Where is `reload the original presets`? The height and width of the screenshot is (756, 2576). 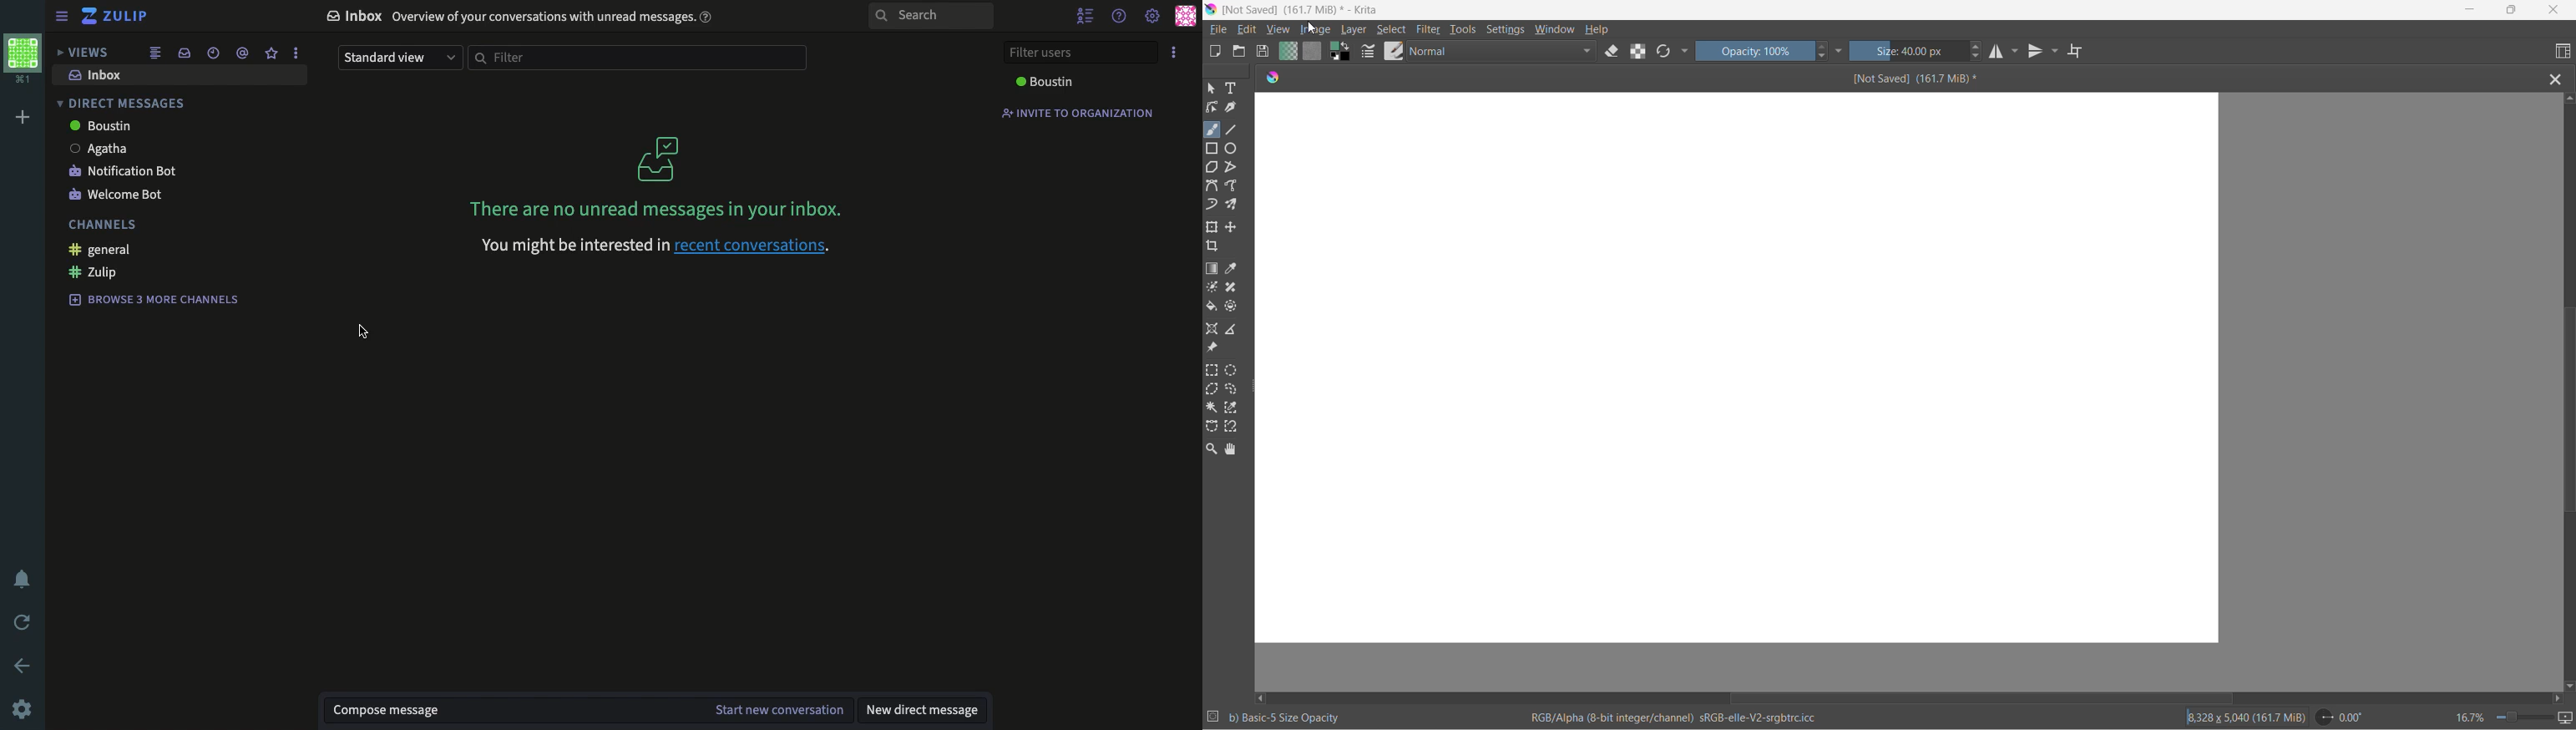 reload the original presets is located at coordinates (1665, 53).